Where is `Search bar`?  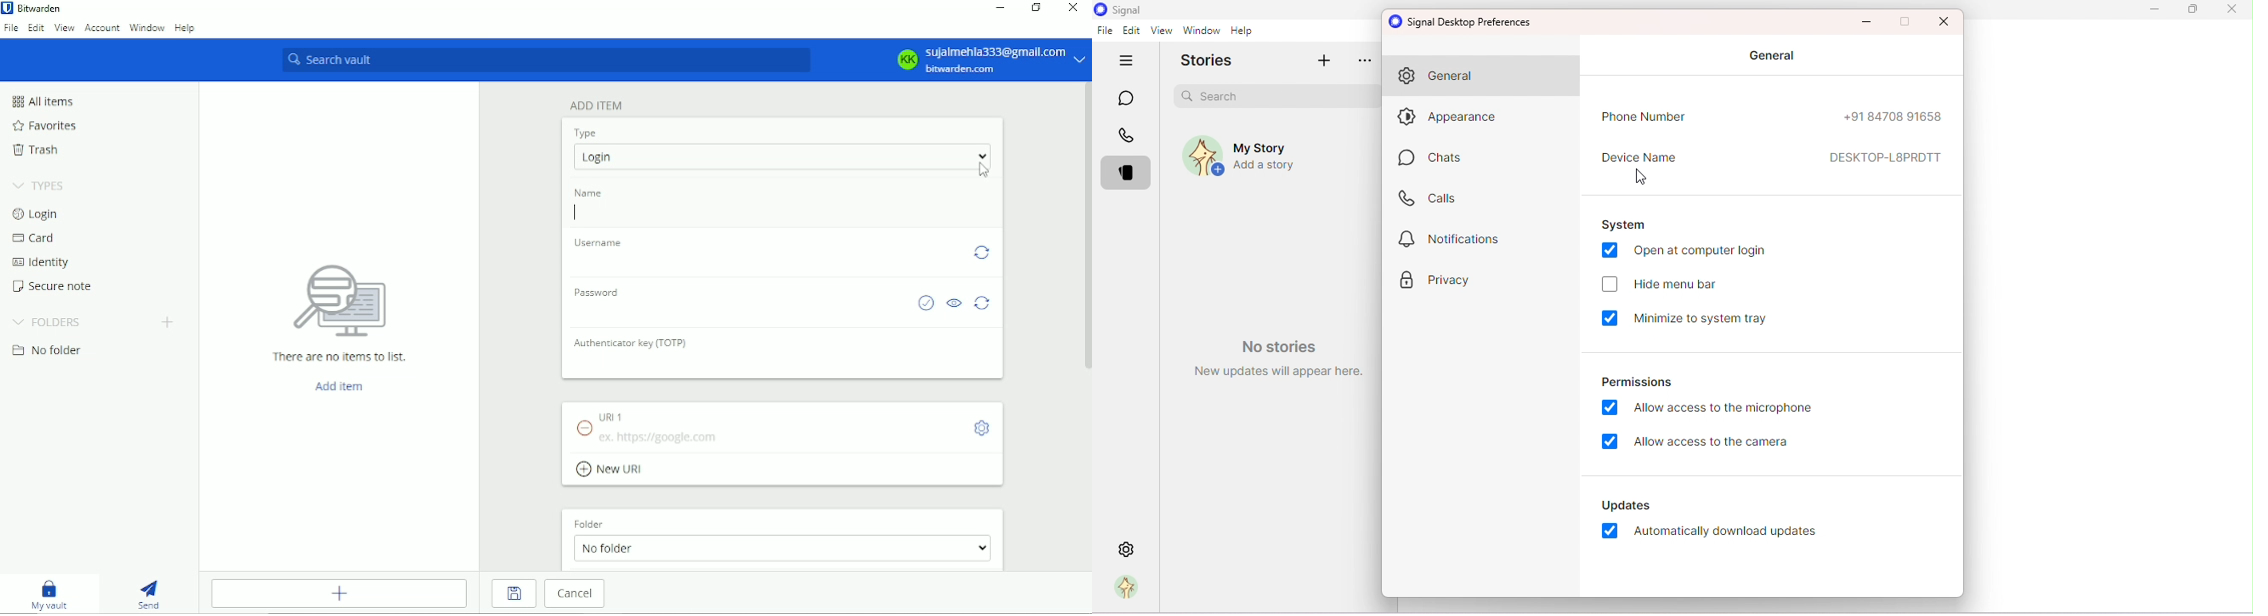
Search bar is located at coordinates (1281, 94).